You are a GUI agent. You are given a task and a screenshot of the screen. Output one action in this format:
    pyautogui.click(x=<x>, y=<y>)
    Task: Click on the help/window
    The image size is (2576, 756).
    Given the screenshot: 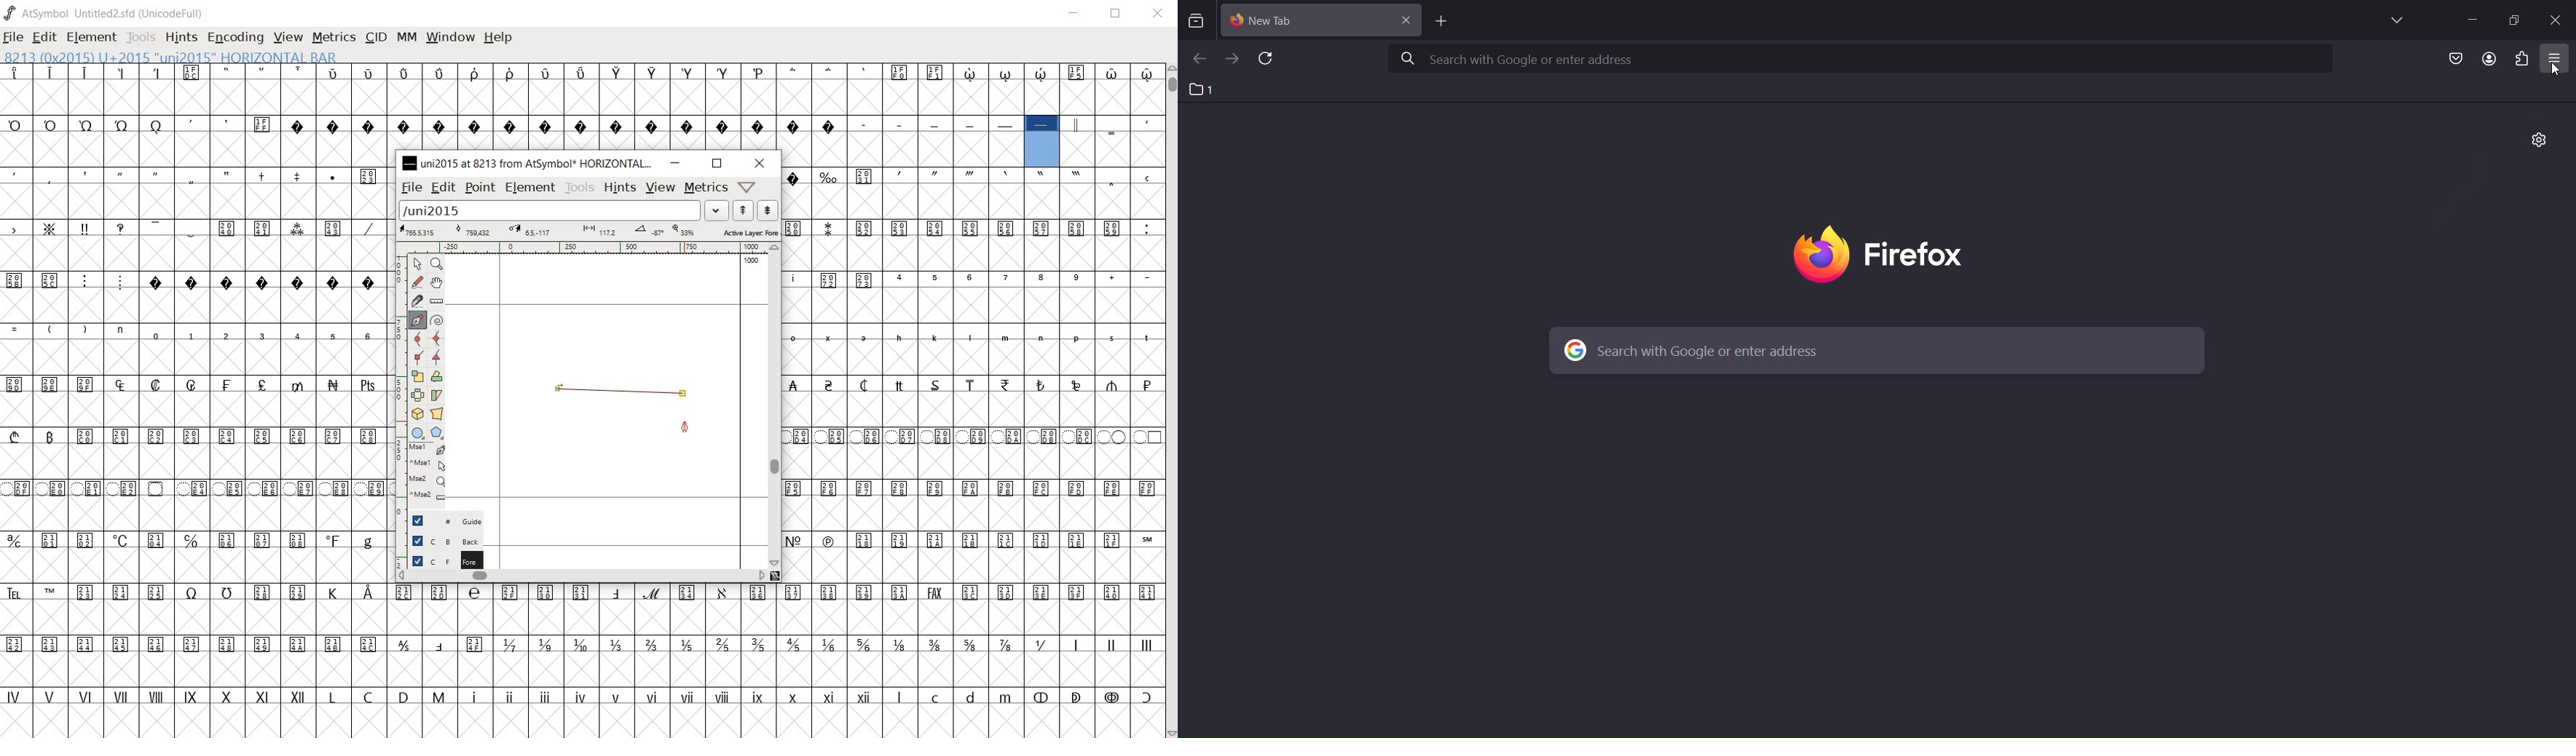 What is the action you would take?
    pyautogui.click(x=746, y=187)
    